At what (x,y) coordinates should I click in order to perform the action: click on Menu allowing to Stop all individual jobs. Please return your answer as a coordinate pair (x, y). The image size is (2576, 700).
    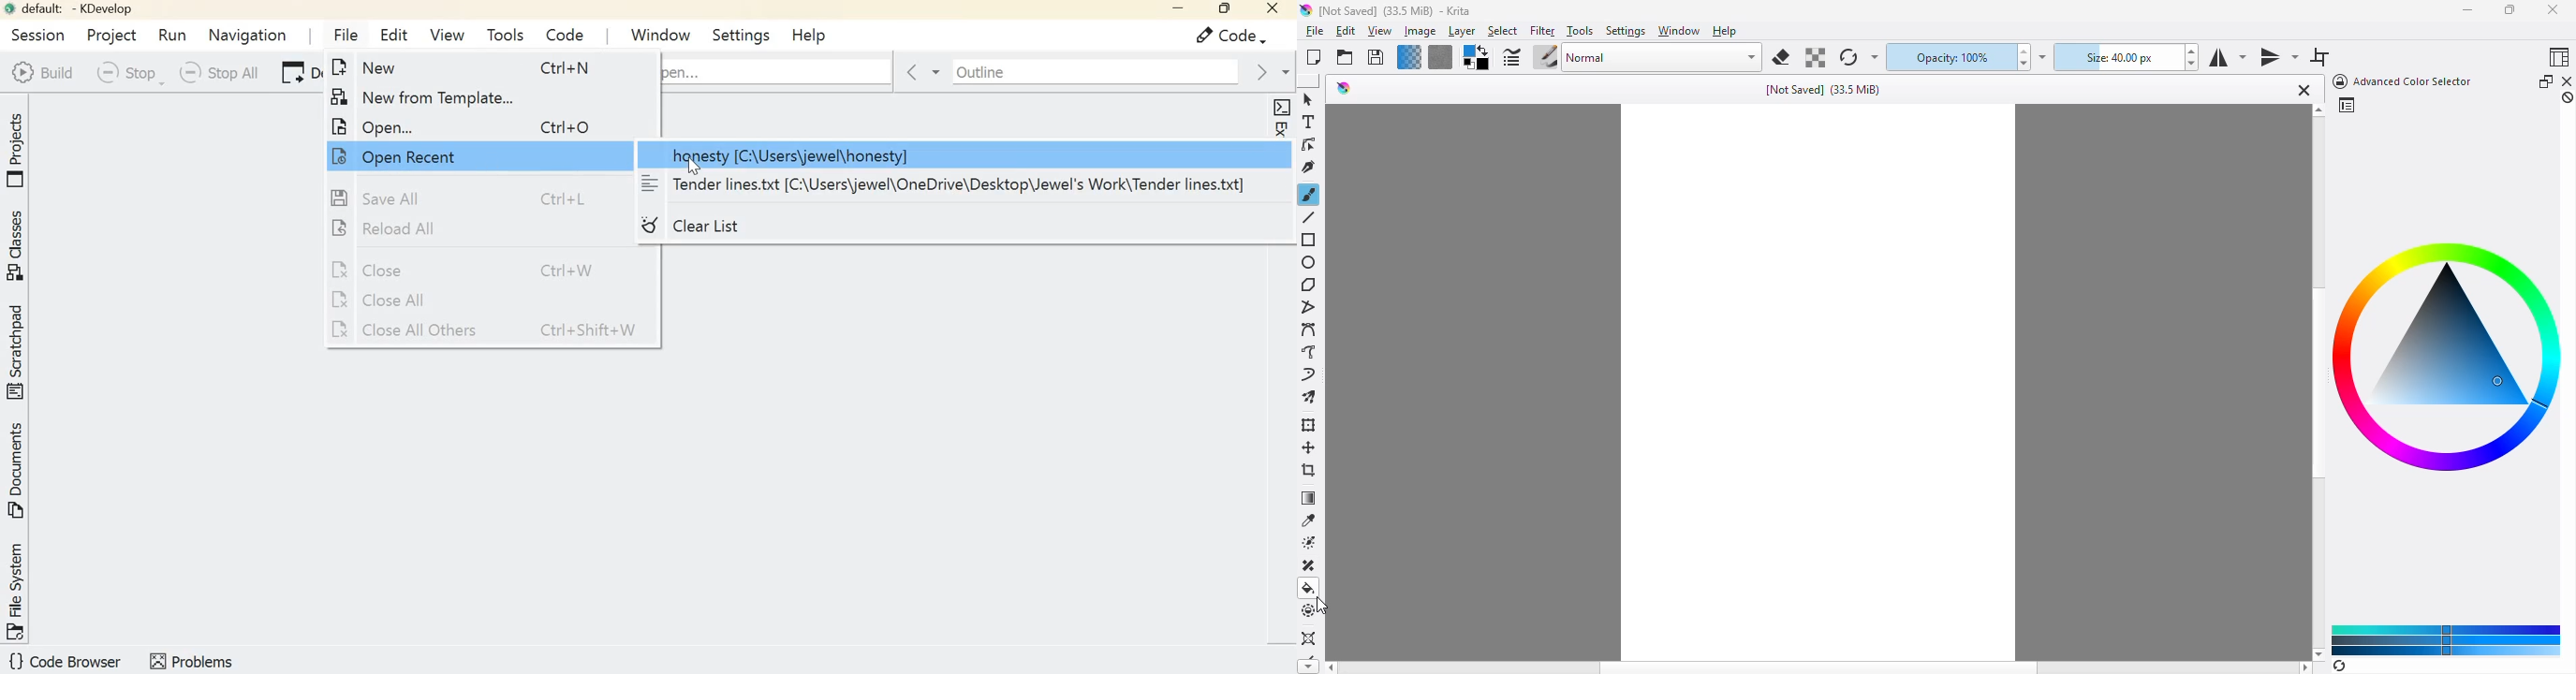
    Looking at the image, I should click on (127, 73).